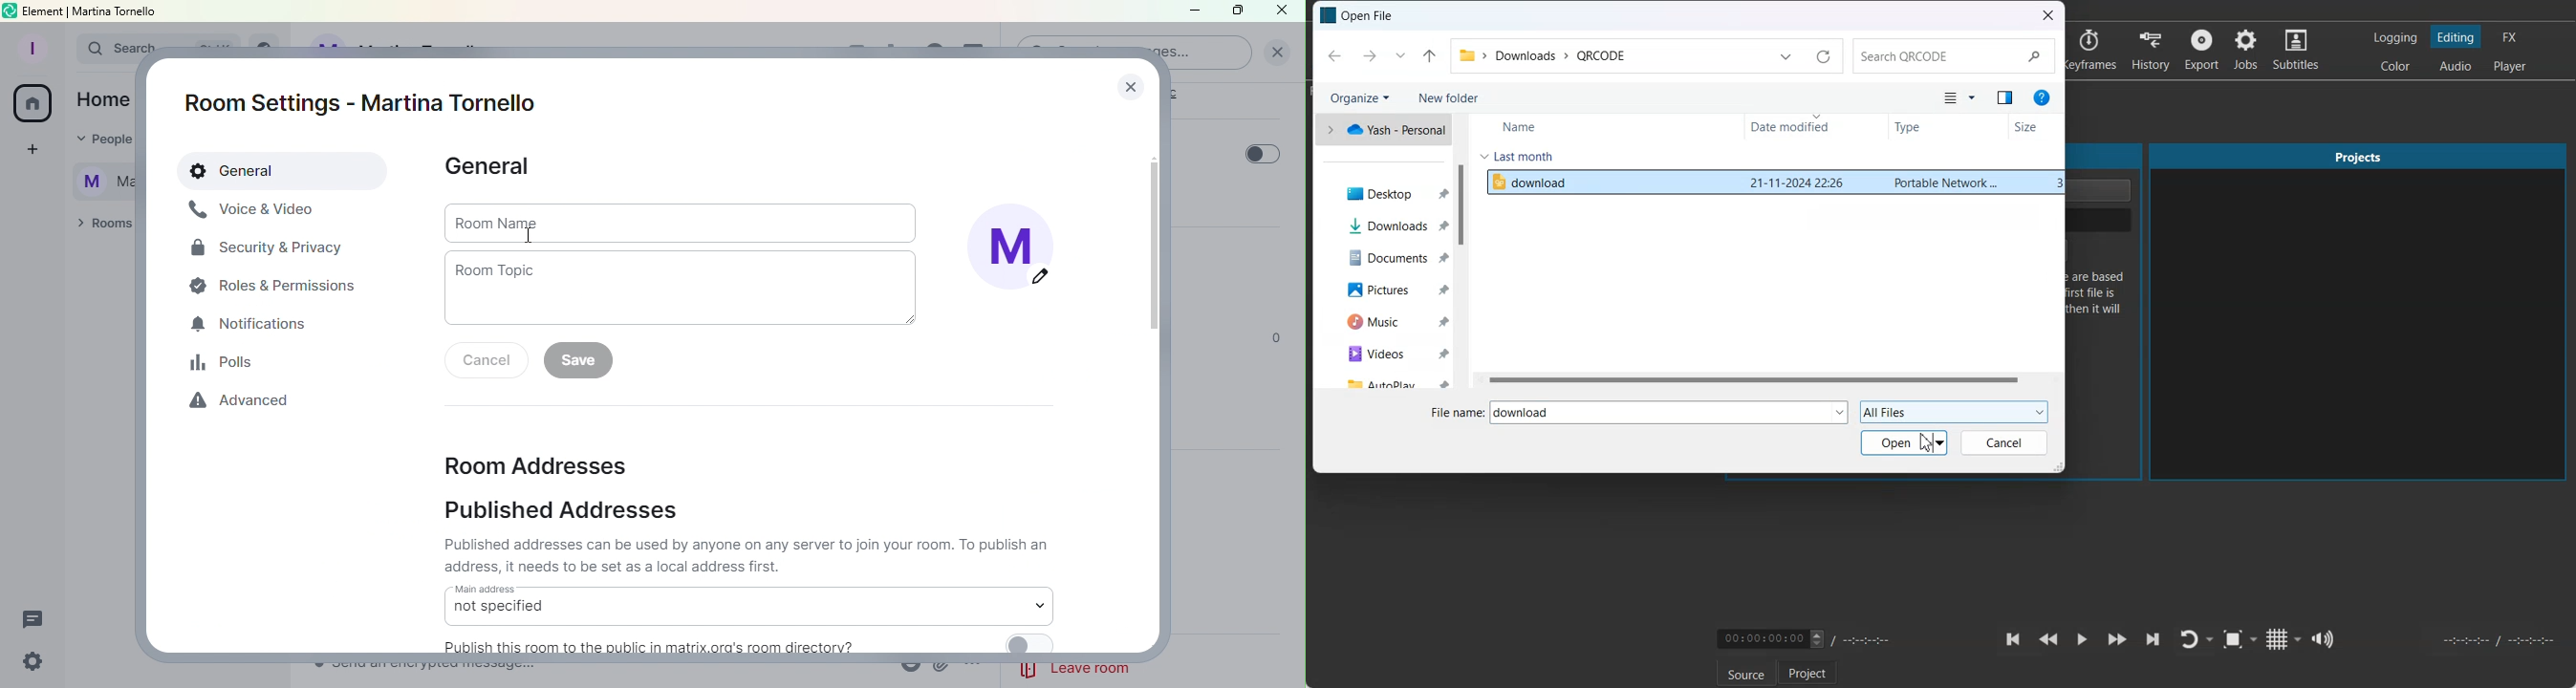 The height and width of the screenshot is (700, 2576). I want to click on Home, so click(32, 106).